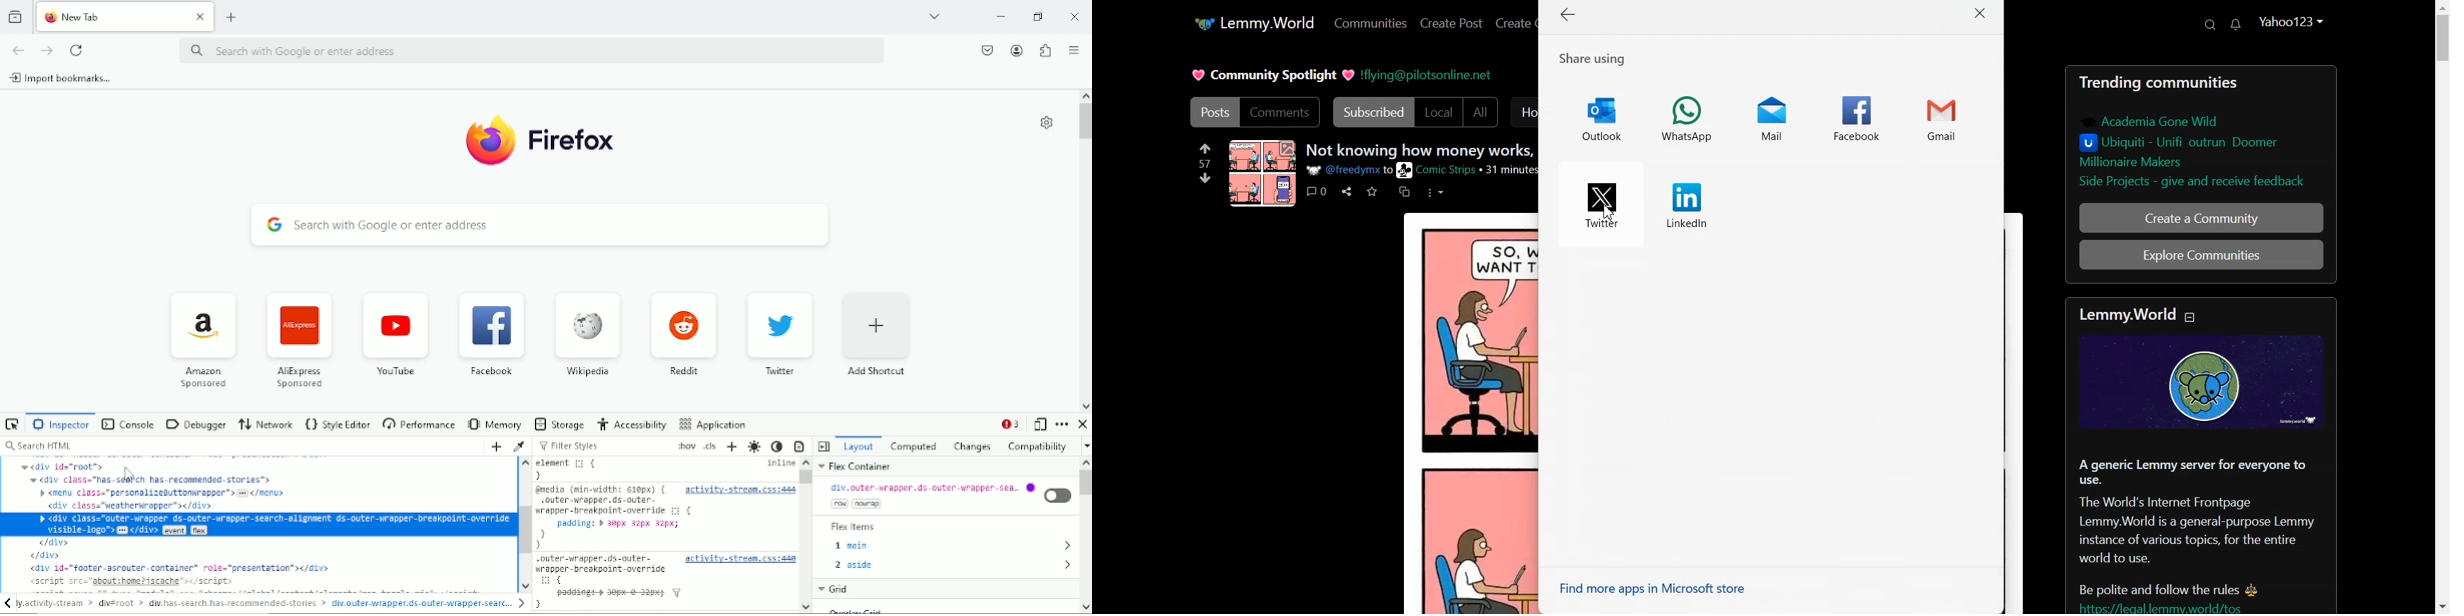  I want to click on Pick an element from the page, so click(13, 423).